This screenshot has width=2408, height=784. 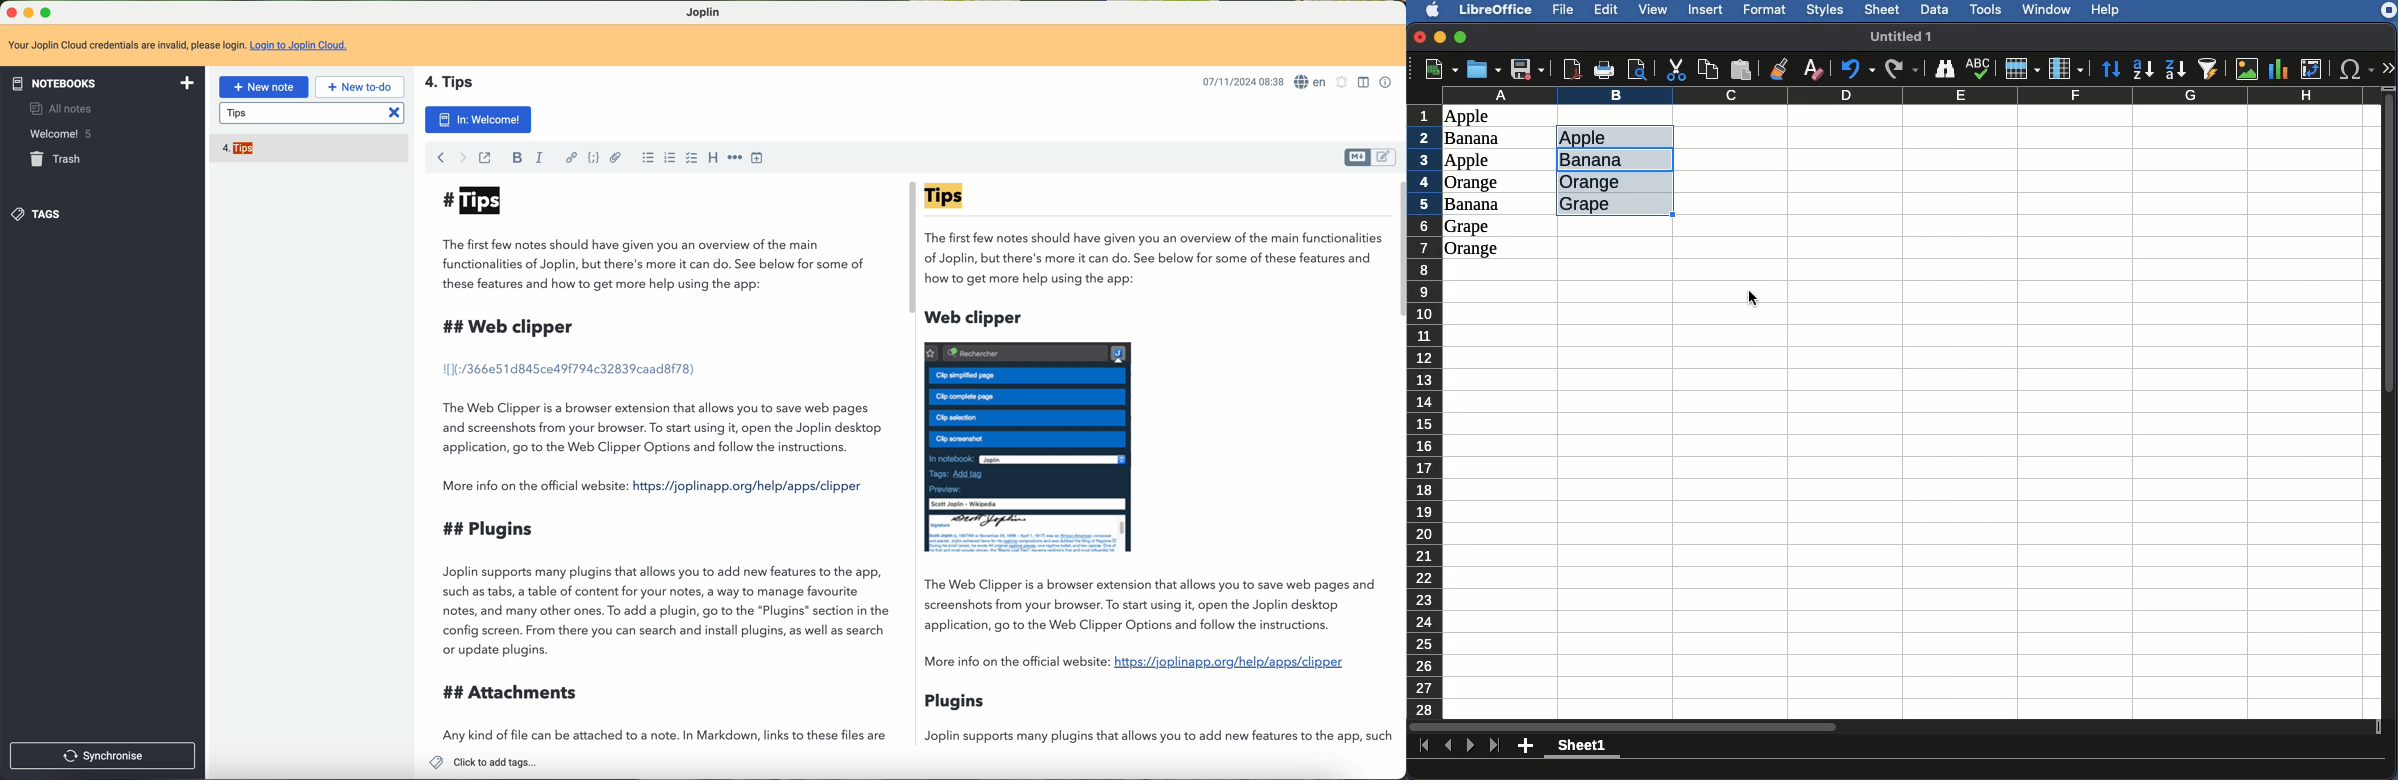 What do you see at coordinates (485, 762) in the screenshot?
I see `click to add tags...` at bounding box center [485, 762].